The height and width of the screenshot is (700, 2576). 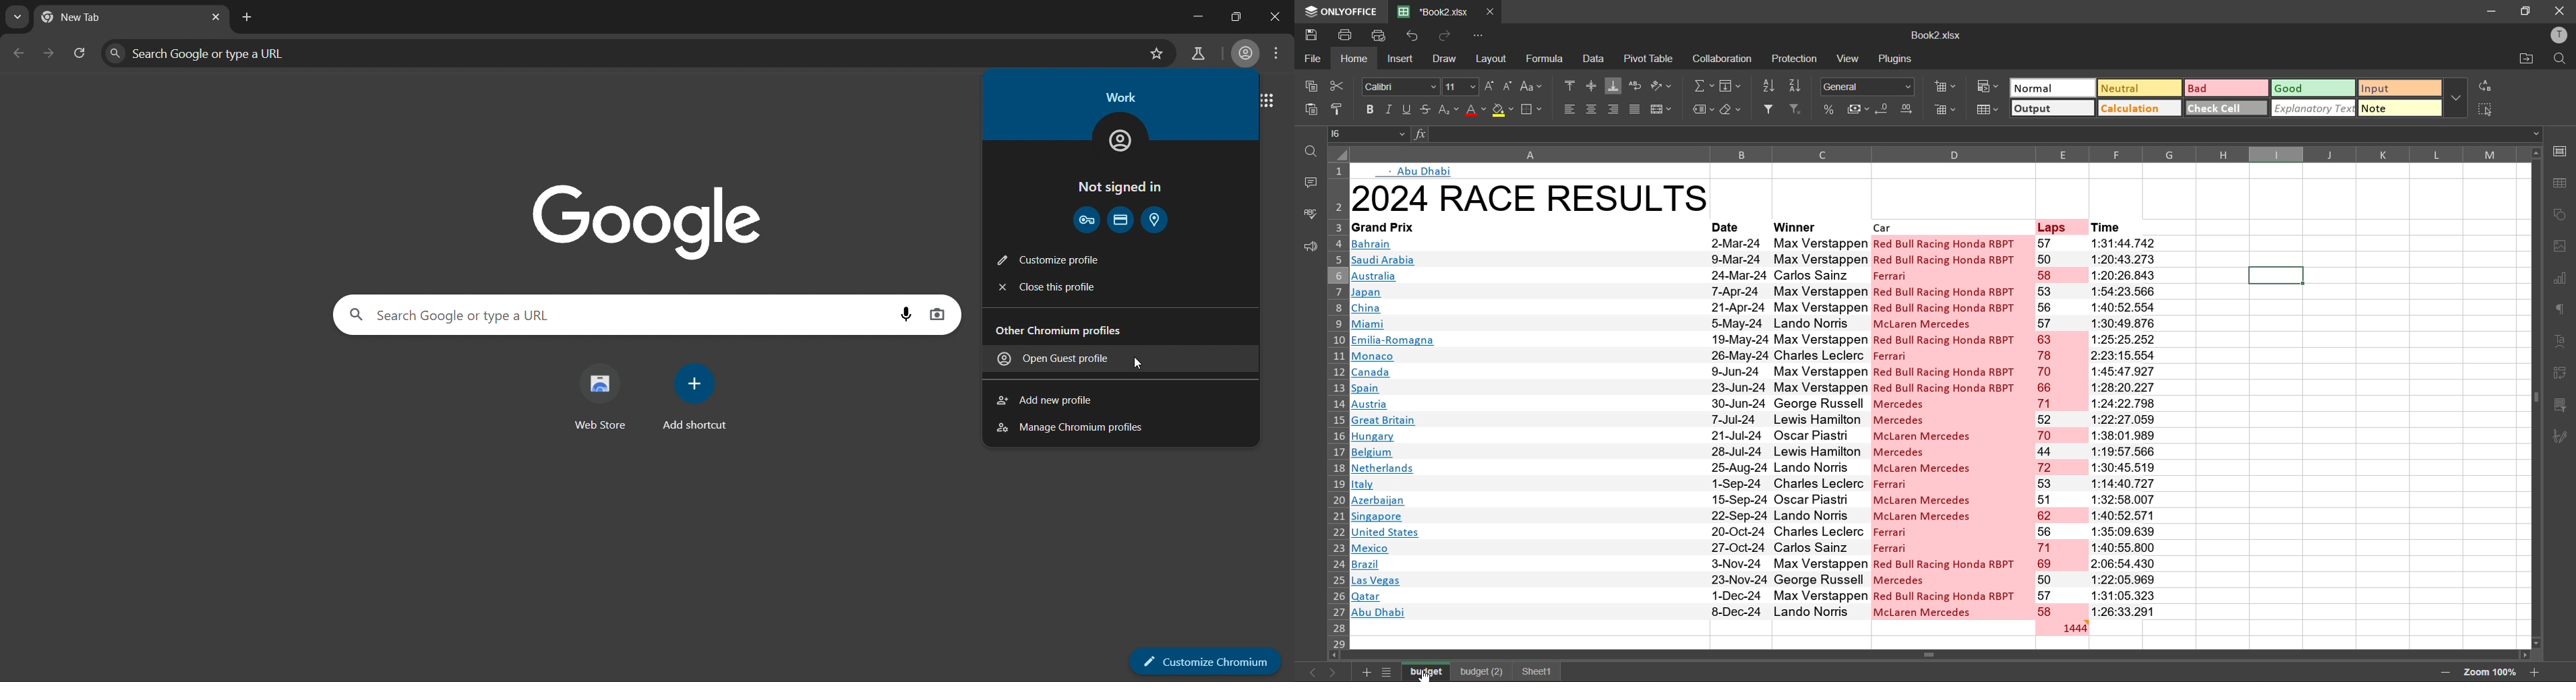 I want to click on shapes, so click(x=2561, y=216).